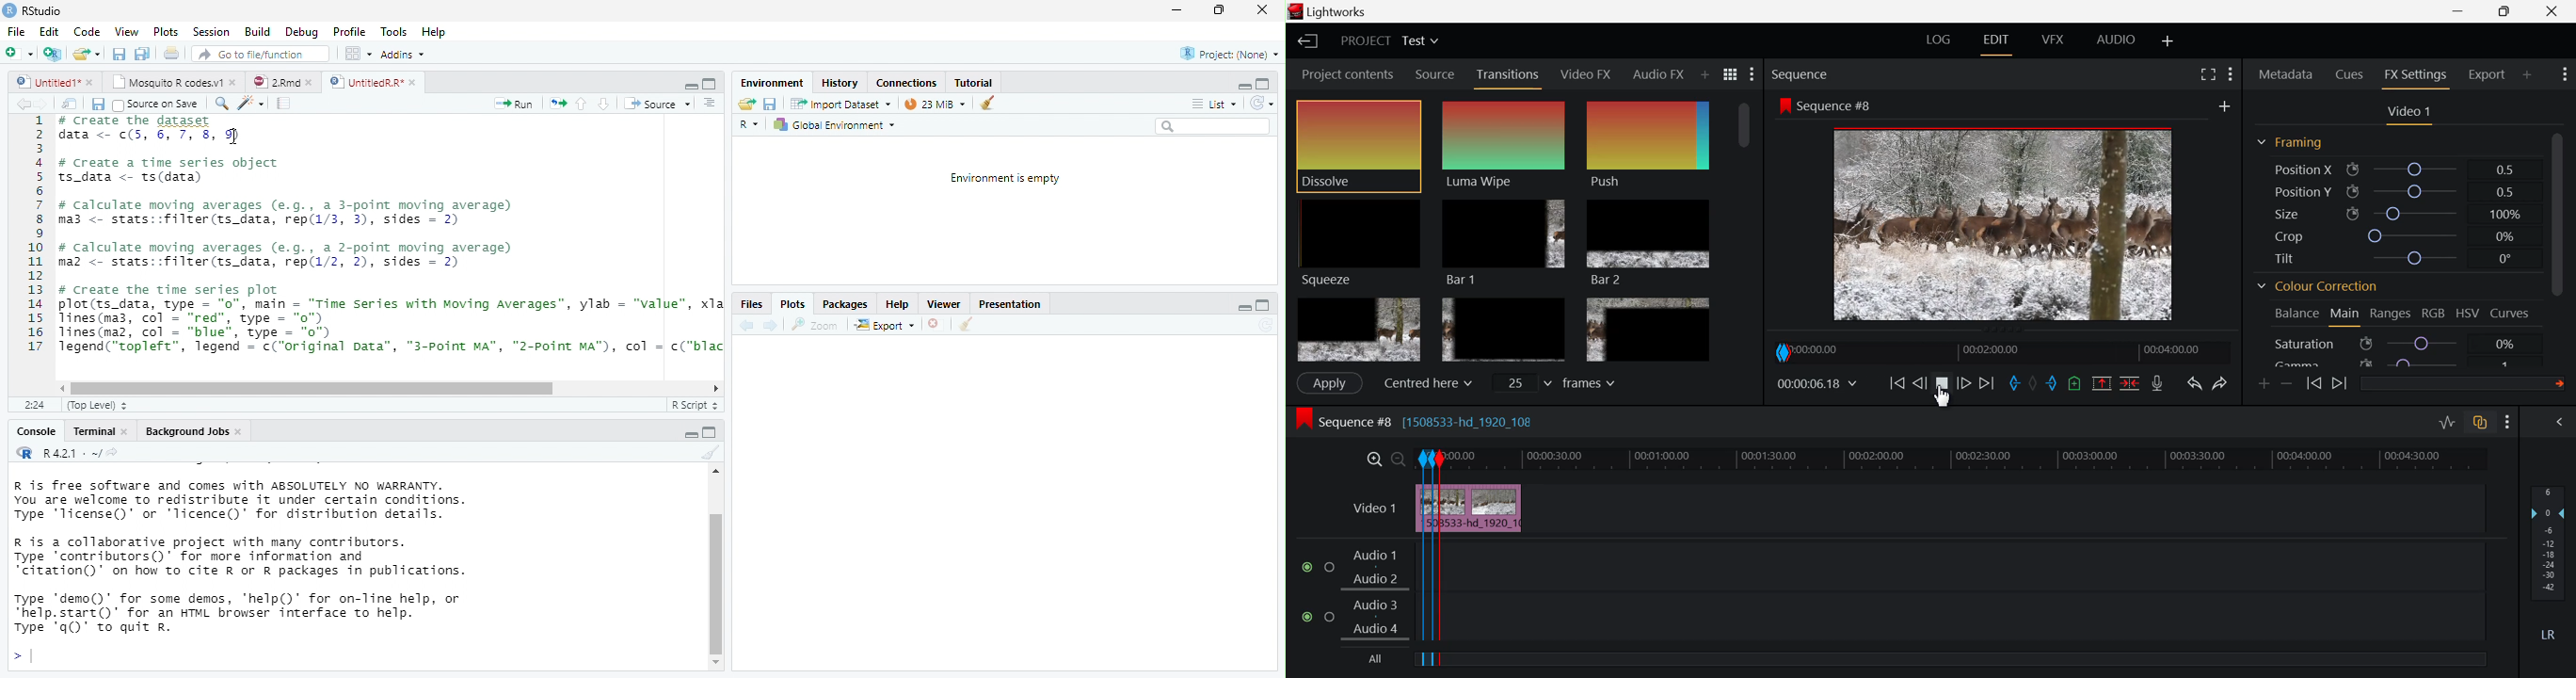  Describe the element at coordinates (23, 104) in the screenshot. I see `back` at that location.